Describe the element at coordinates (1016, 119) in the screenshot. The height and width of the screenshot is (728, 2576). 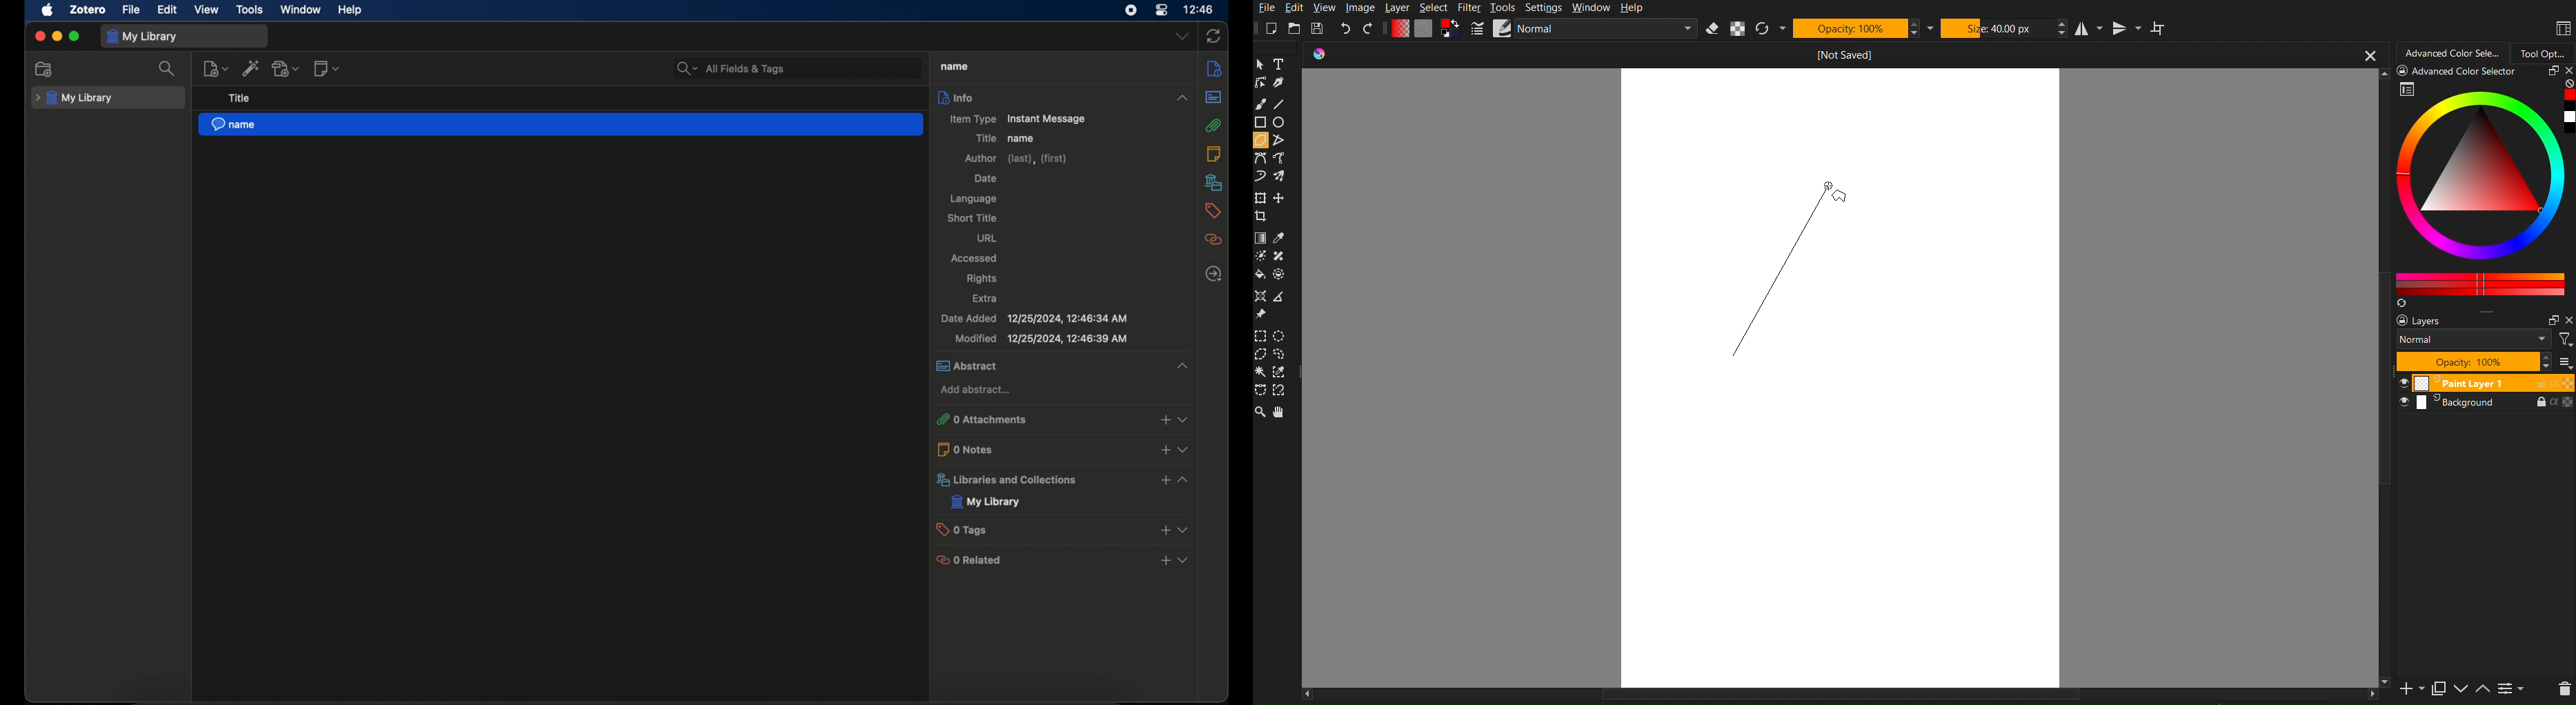
I see `item type` at that location.